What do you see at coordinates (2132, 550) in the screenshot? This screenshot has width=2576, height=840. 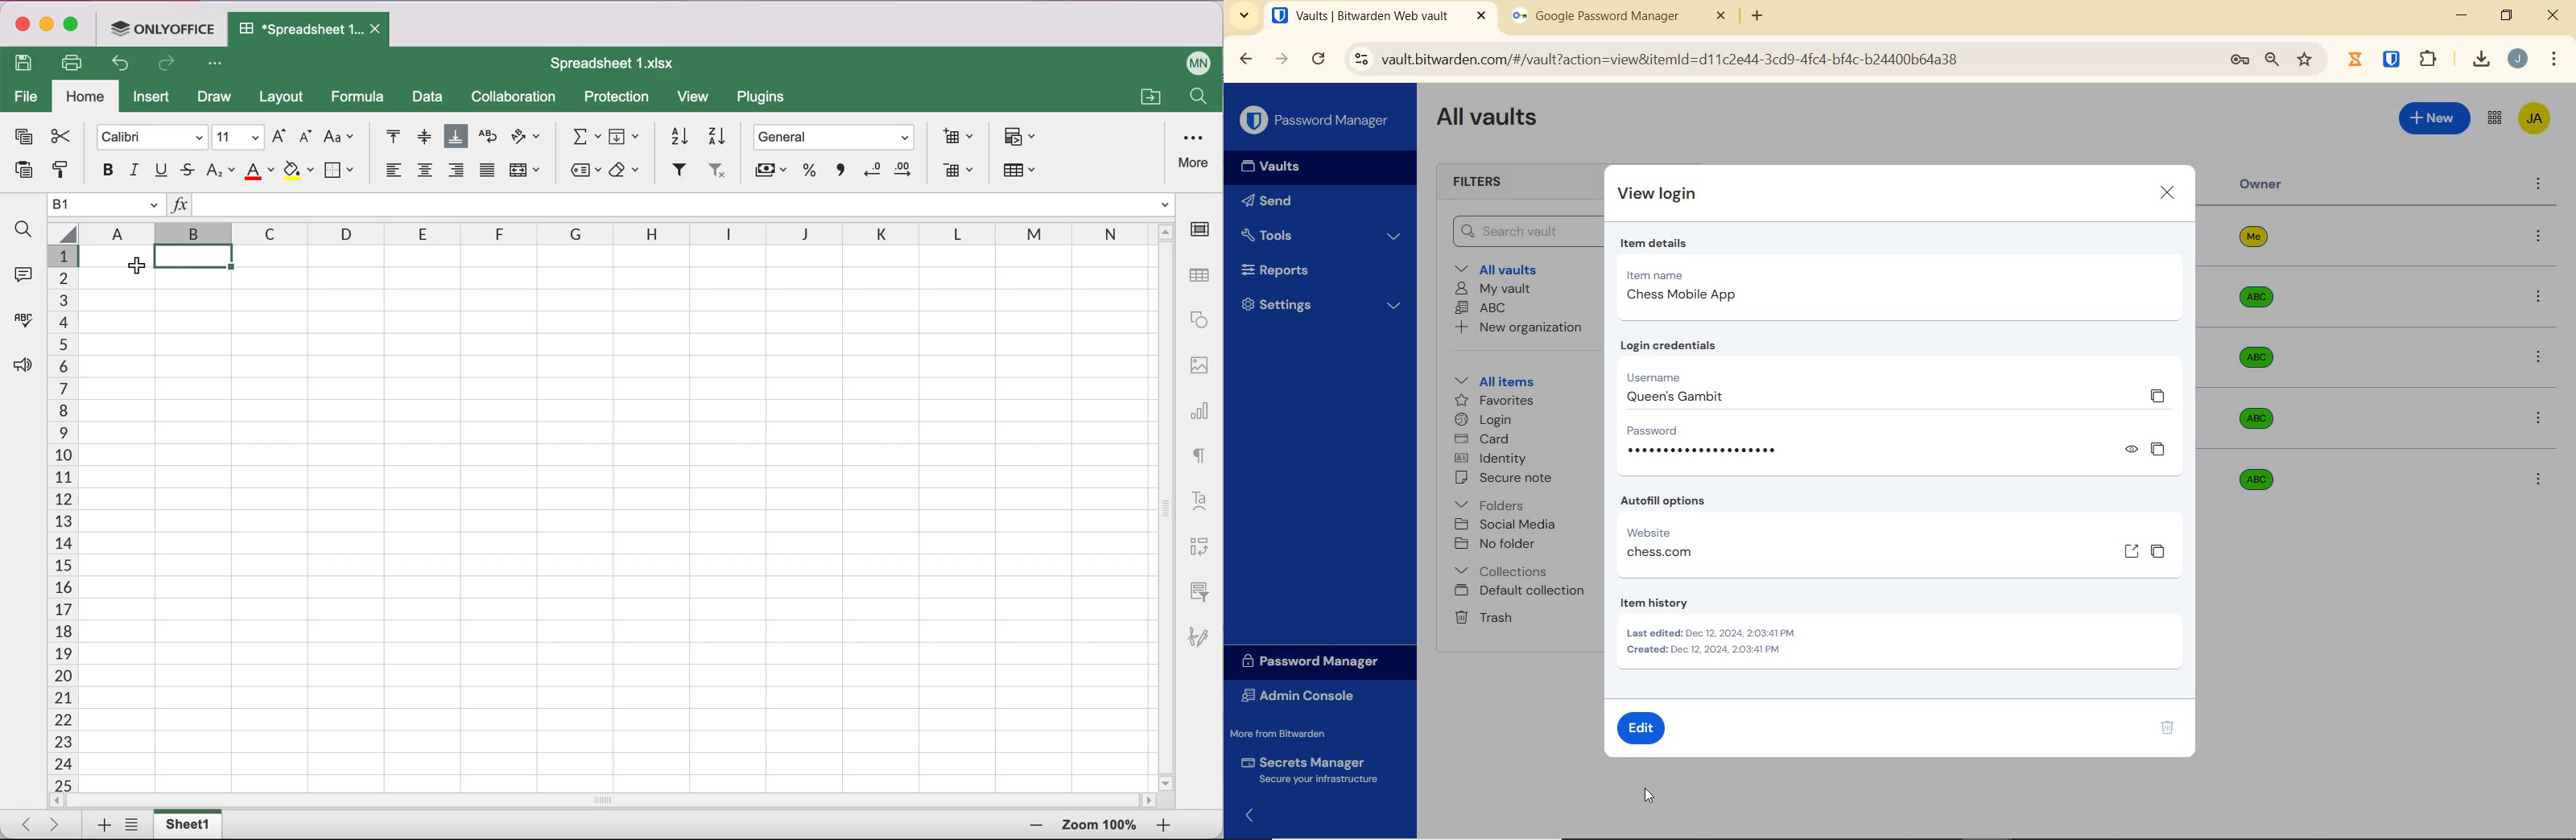 I see `link` at bounding box center [2132, 550].